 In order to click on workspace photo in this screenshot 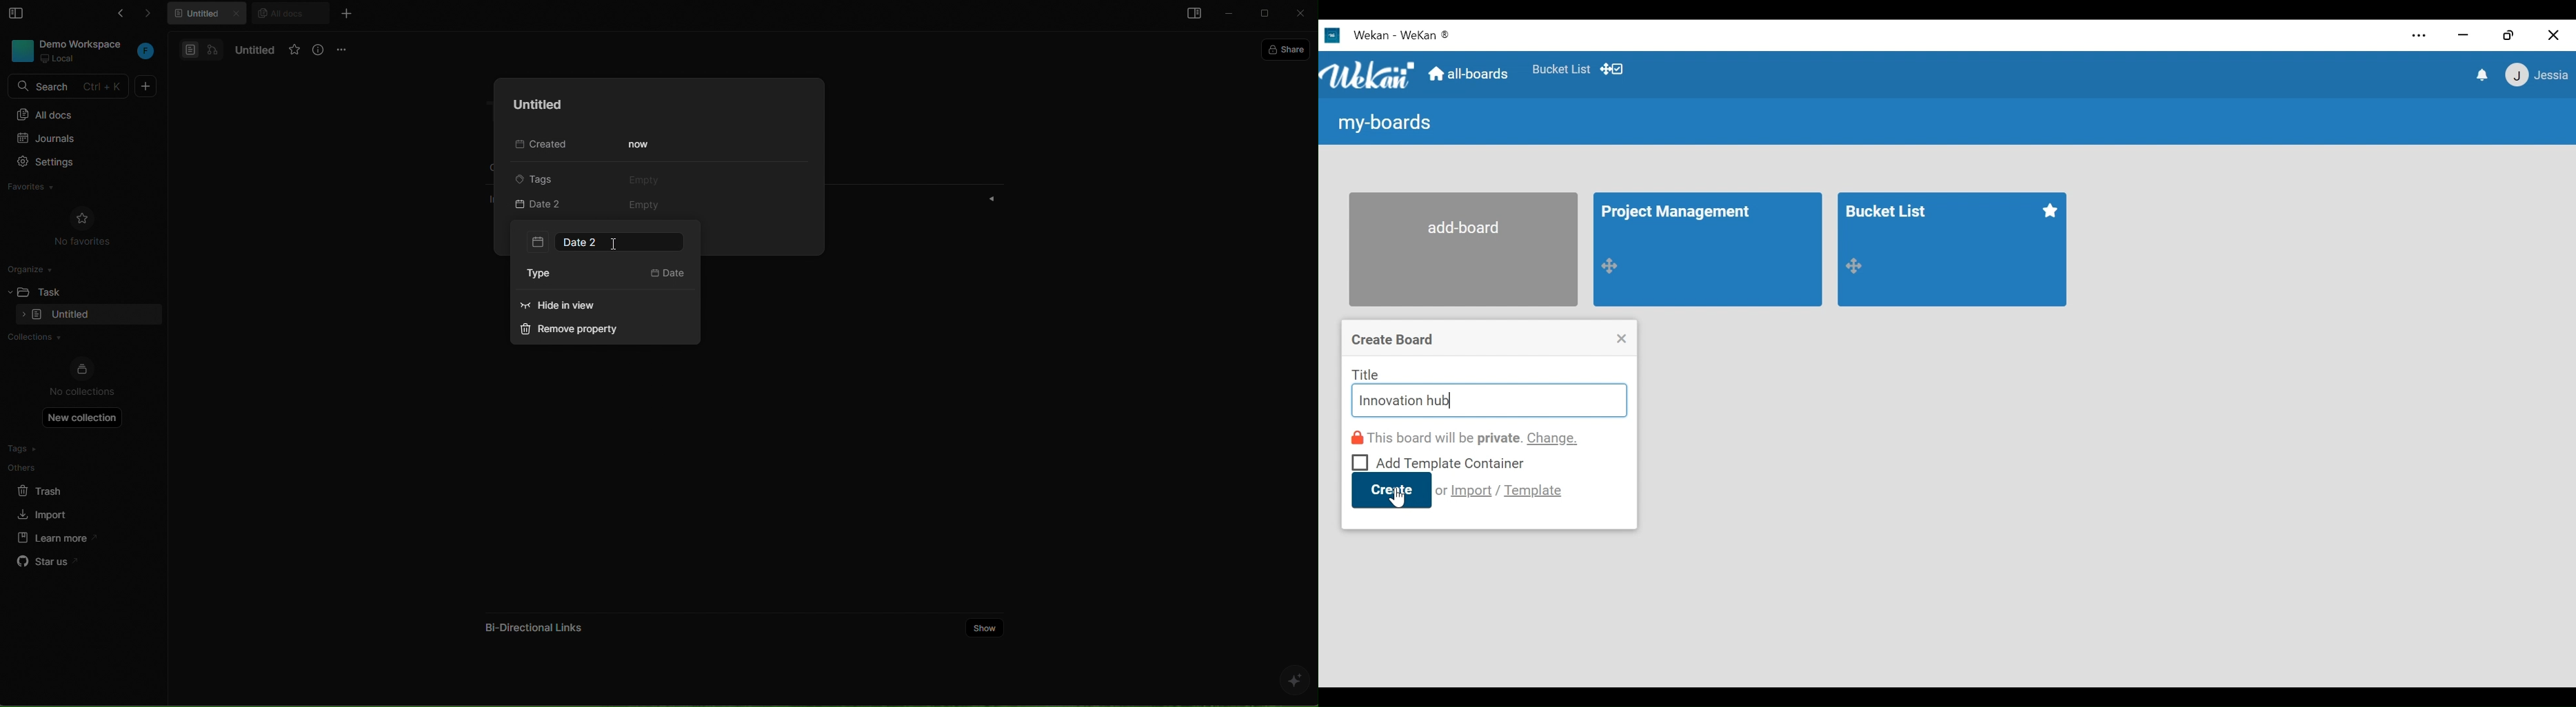, I will do `click(21, 50)`.